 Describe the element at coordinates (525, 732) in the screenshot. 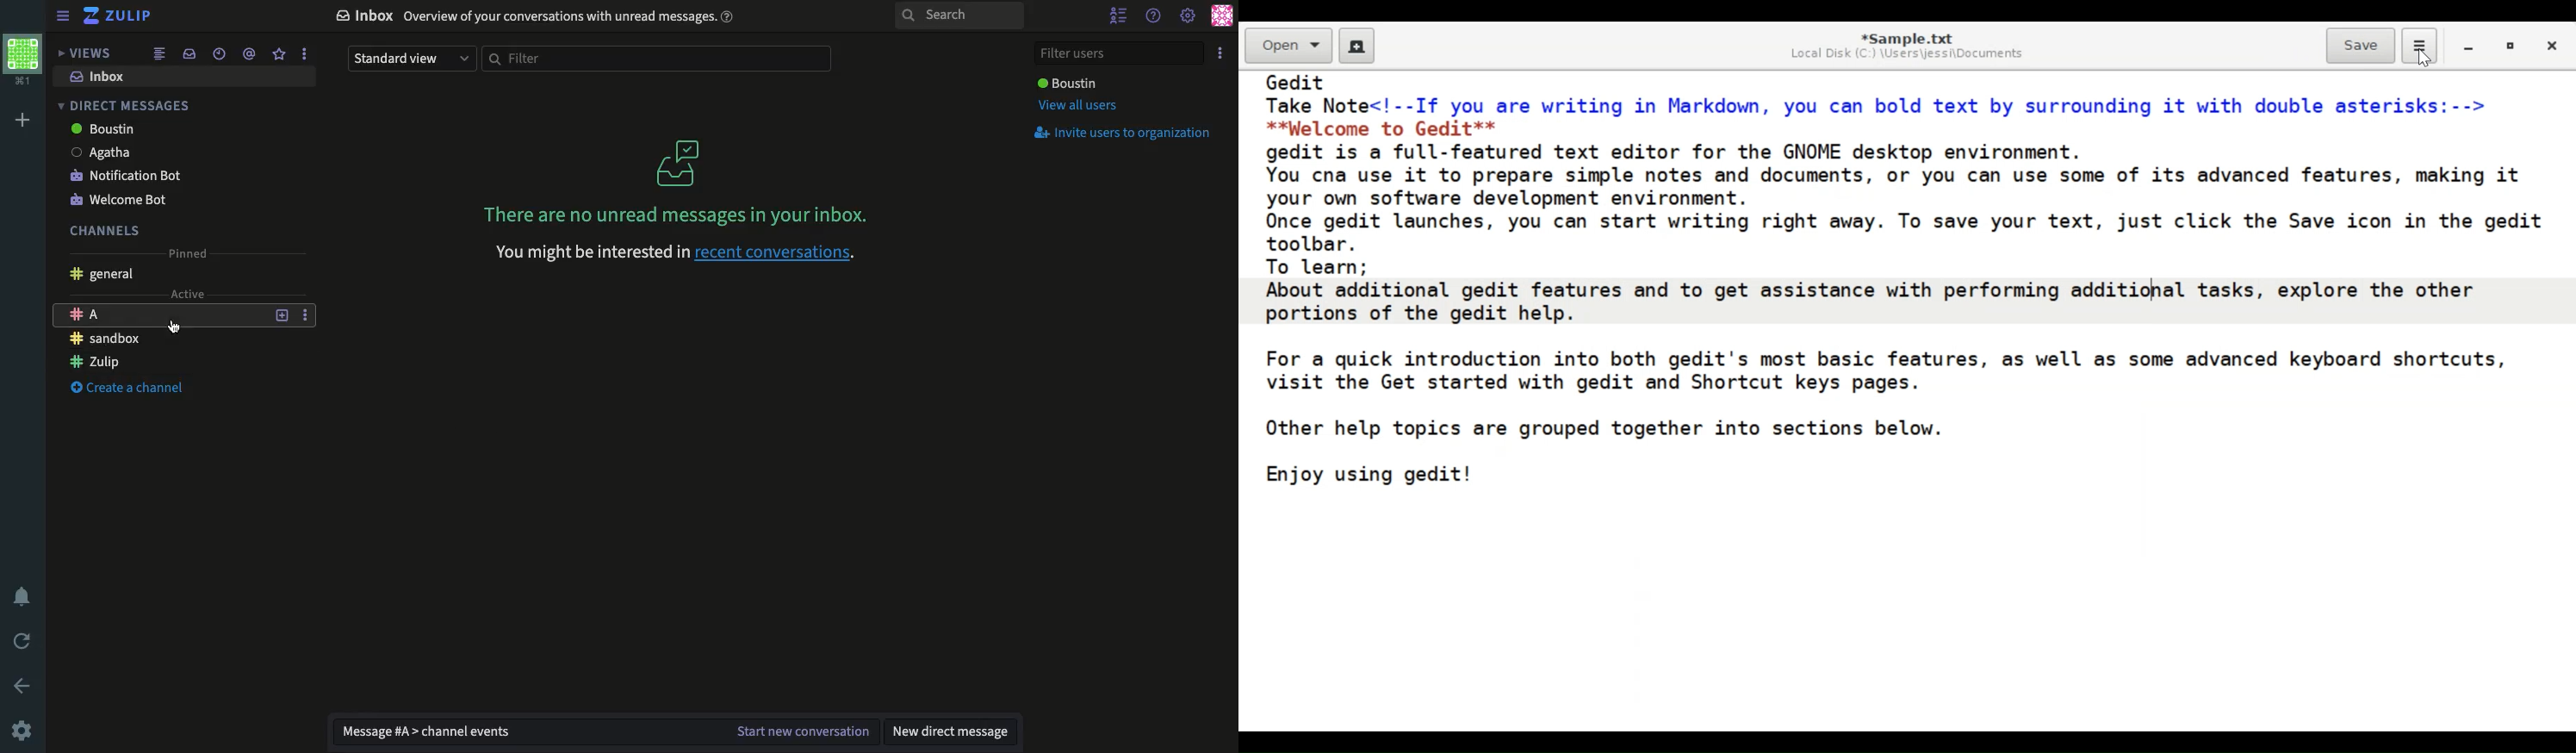

I see `Messages` at that location.